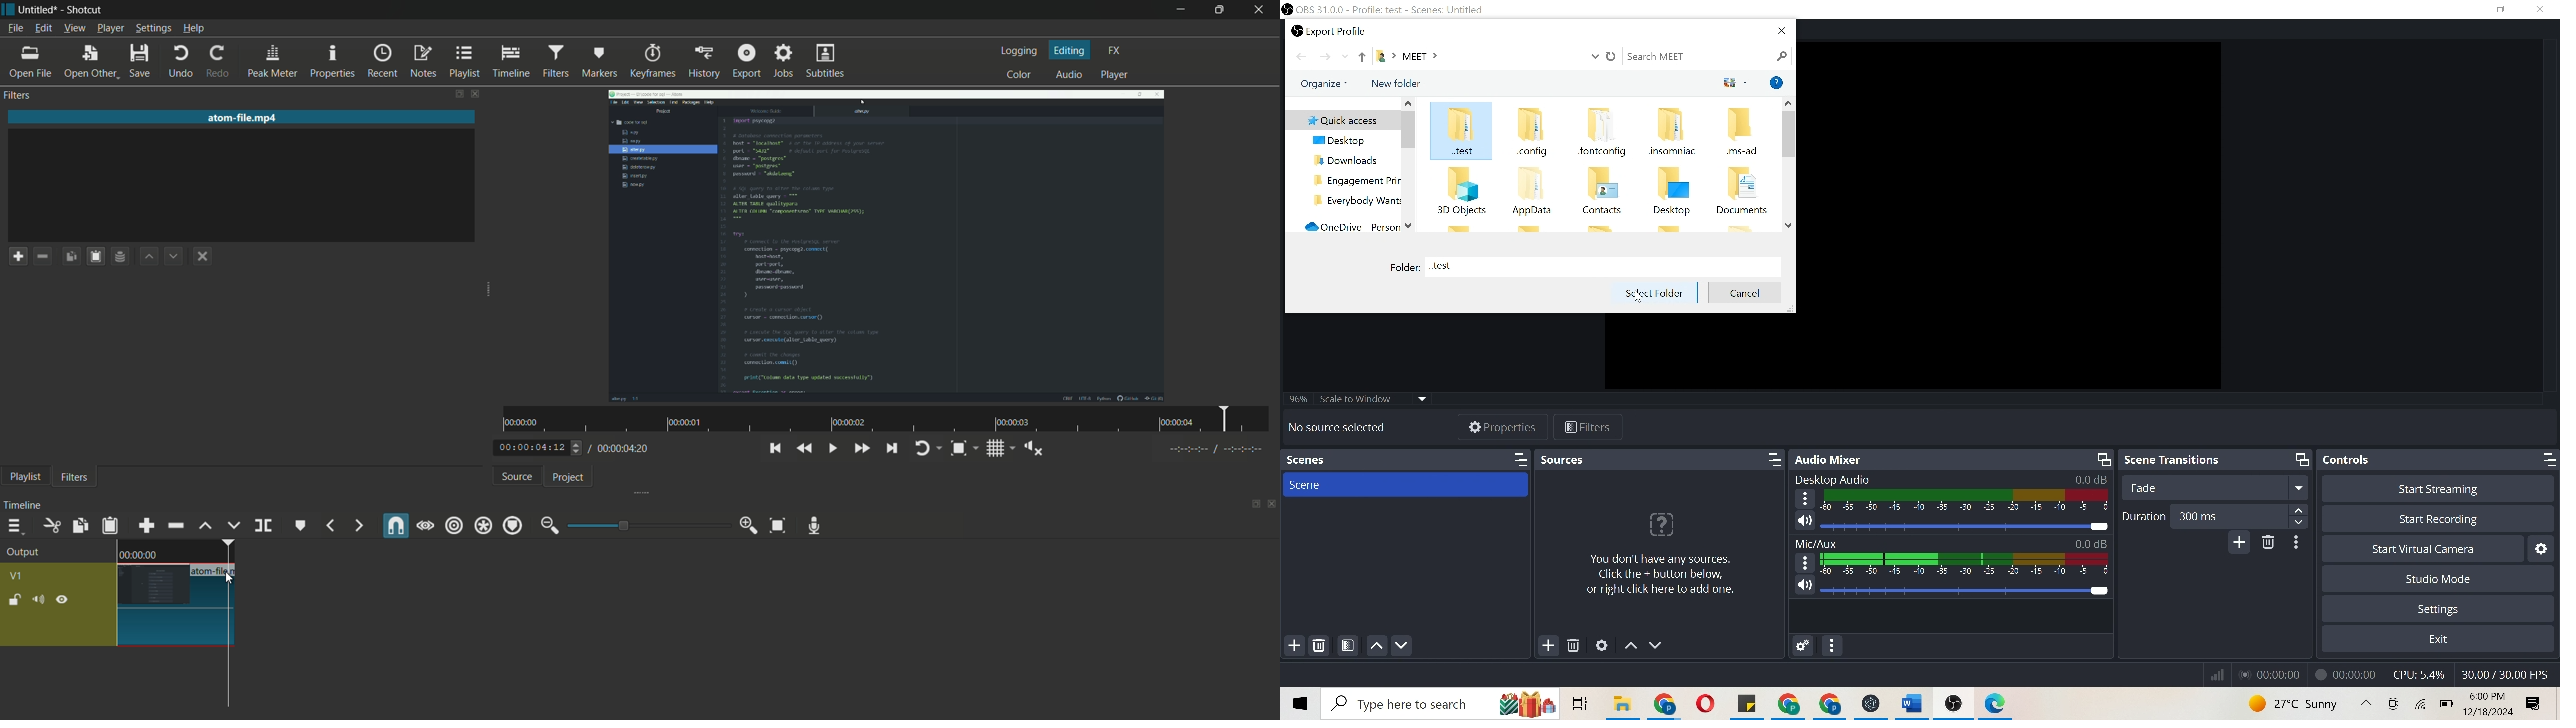 The width and height of the screenshot is (2576, 728). What do you see at coordinates (1804, 520) in the screenshot?
I see `speaker` at bounding box center [1804, 520].